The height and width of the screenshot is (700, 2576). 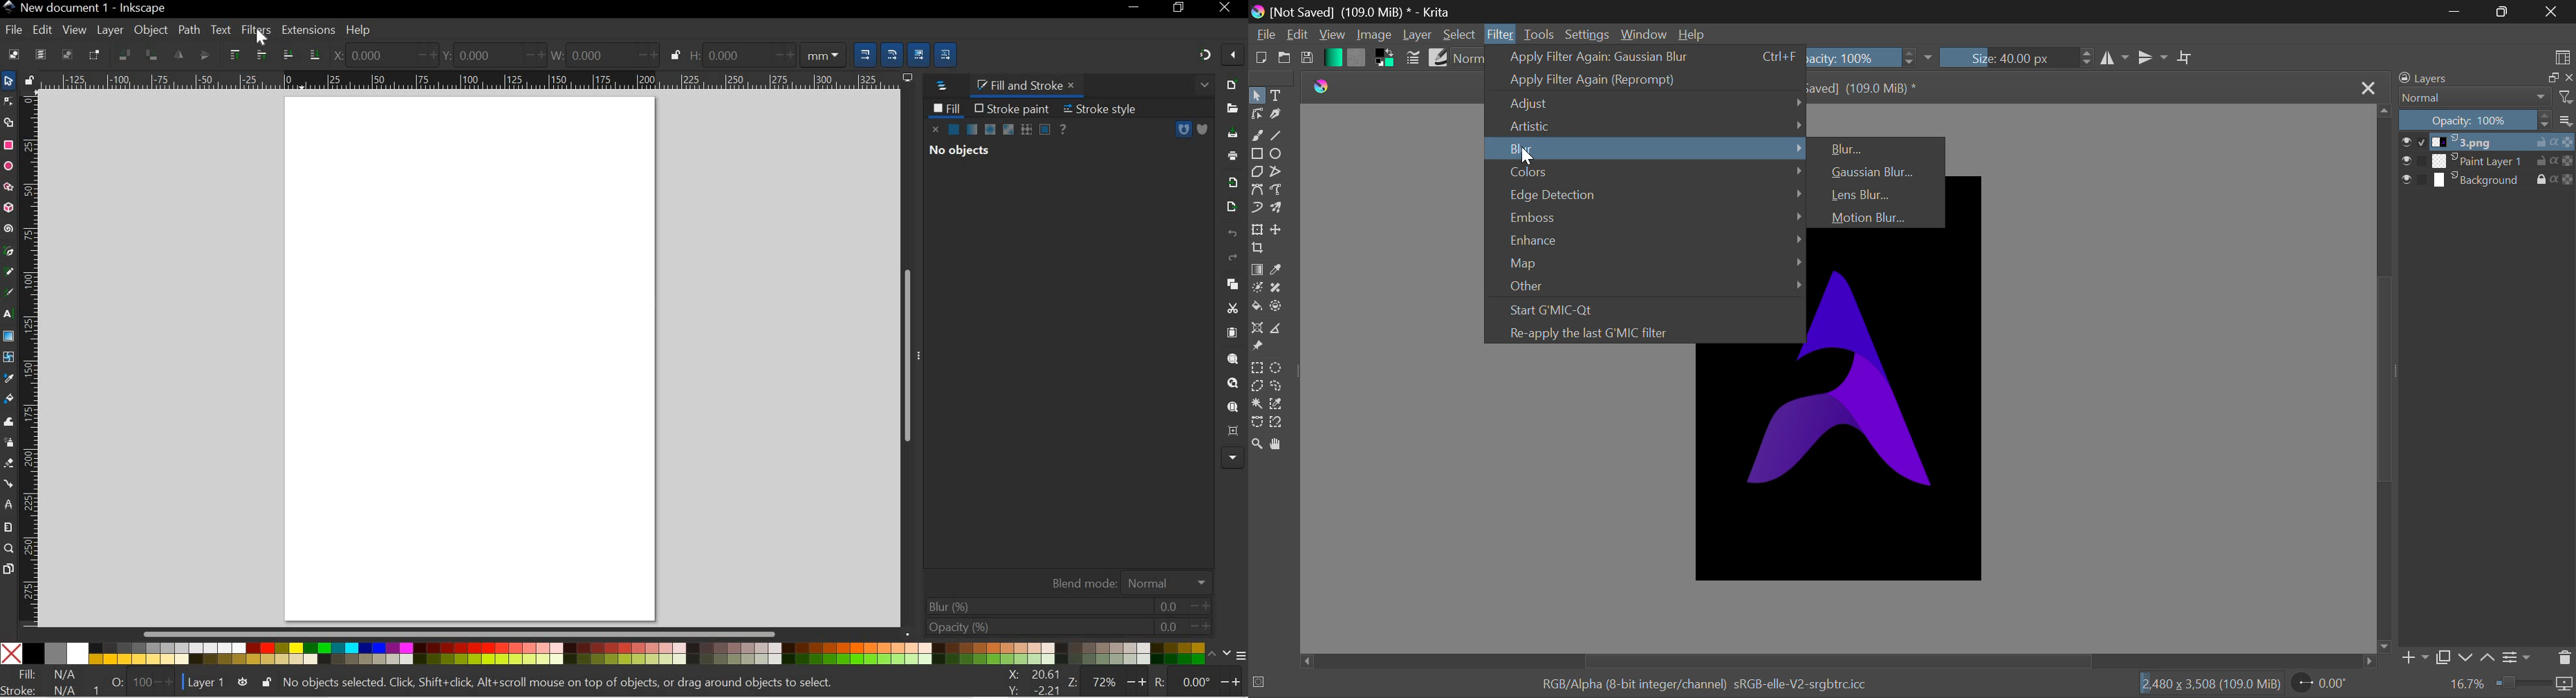 I want to click on Open, so click(x=1283, y=59).